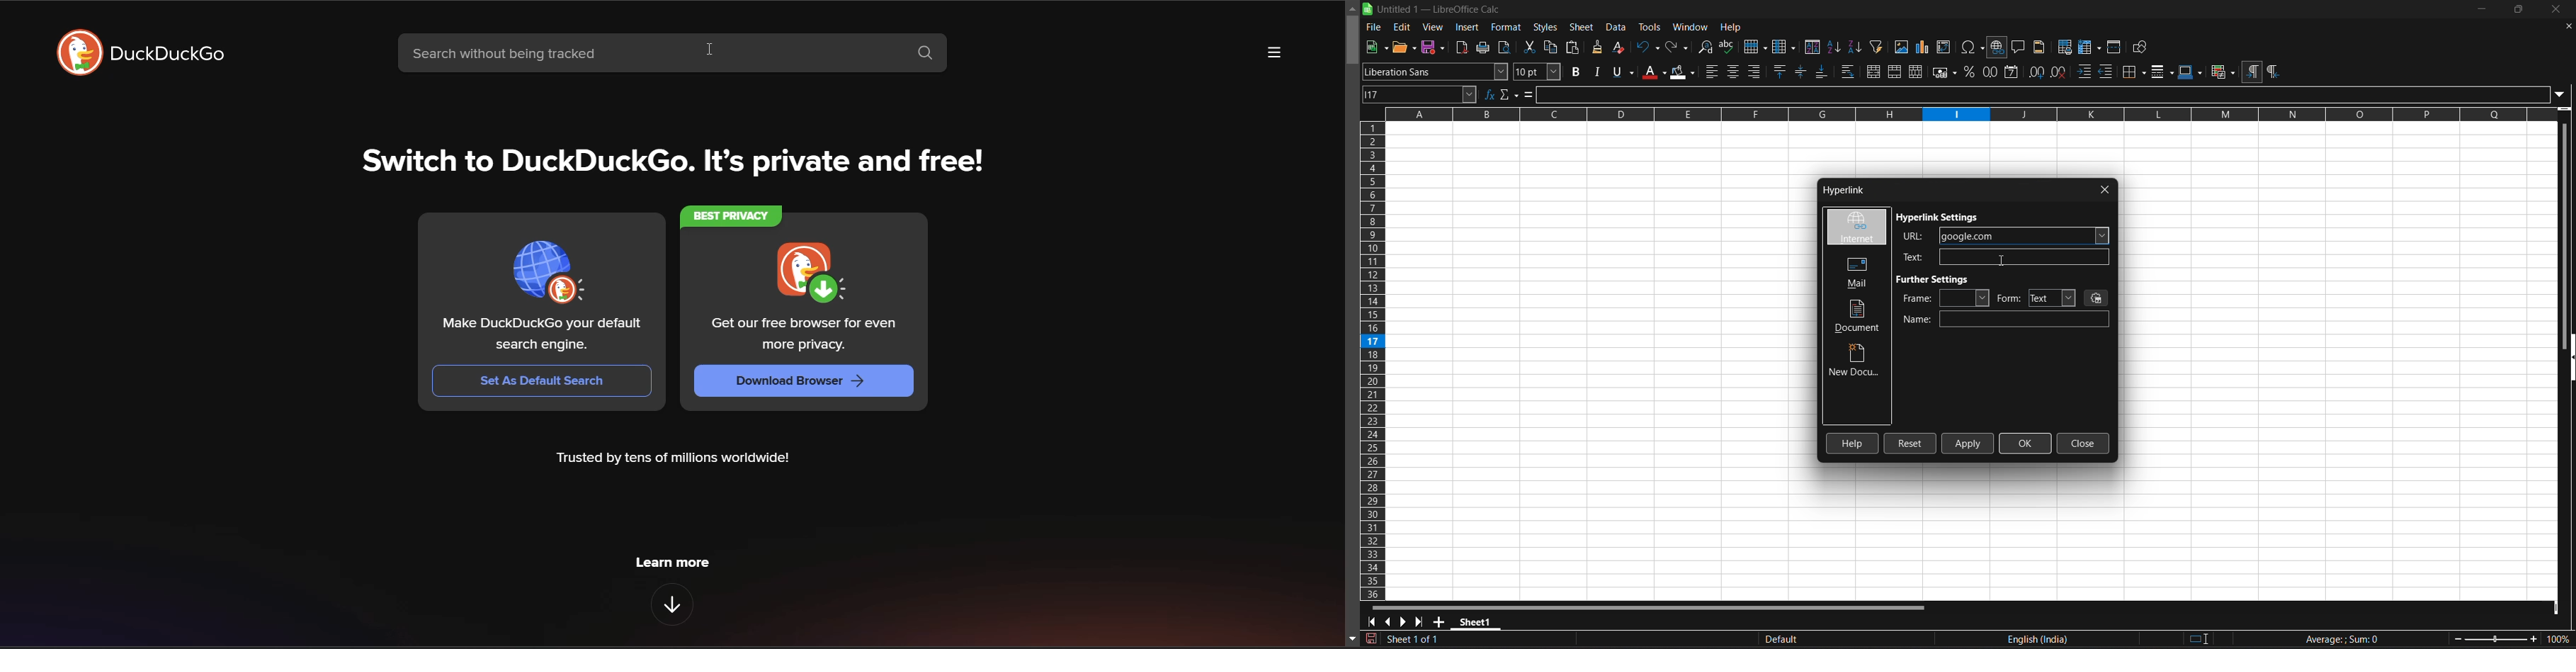 This screenshot has width=2576, height=672. Describe the element at coordinates (1945, 47) in the screenshot. I see `insert or edit pivot table` at that location.